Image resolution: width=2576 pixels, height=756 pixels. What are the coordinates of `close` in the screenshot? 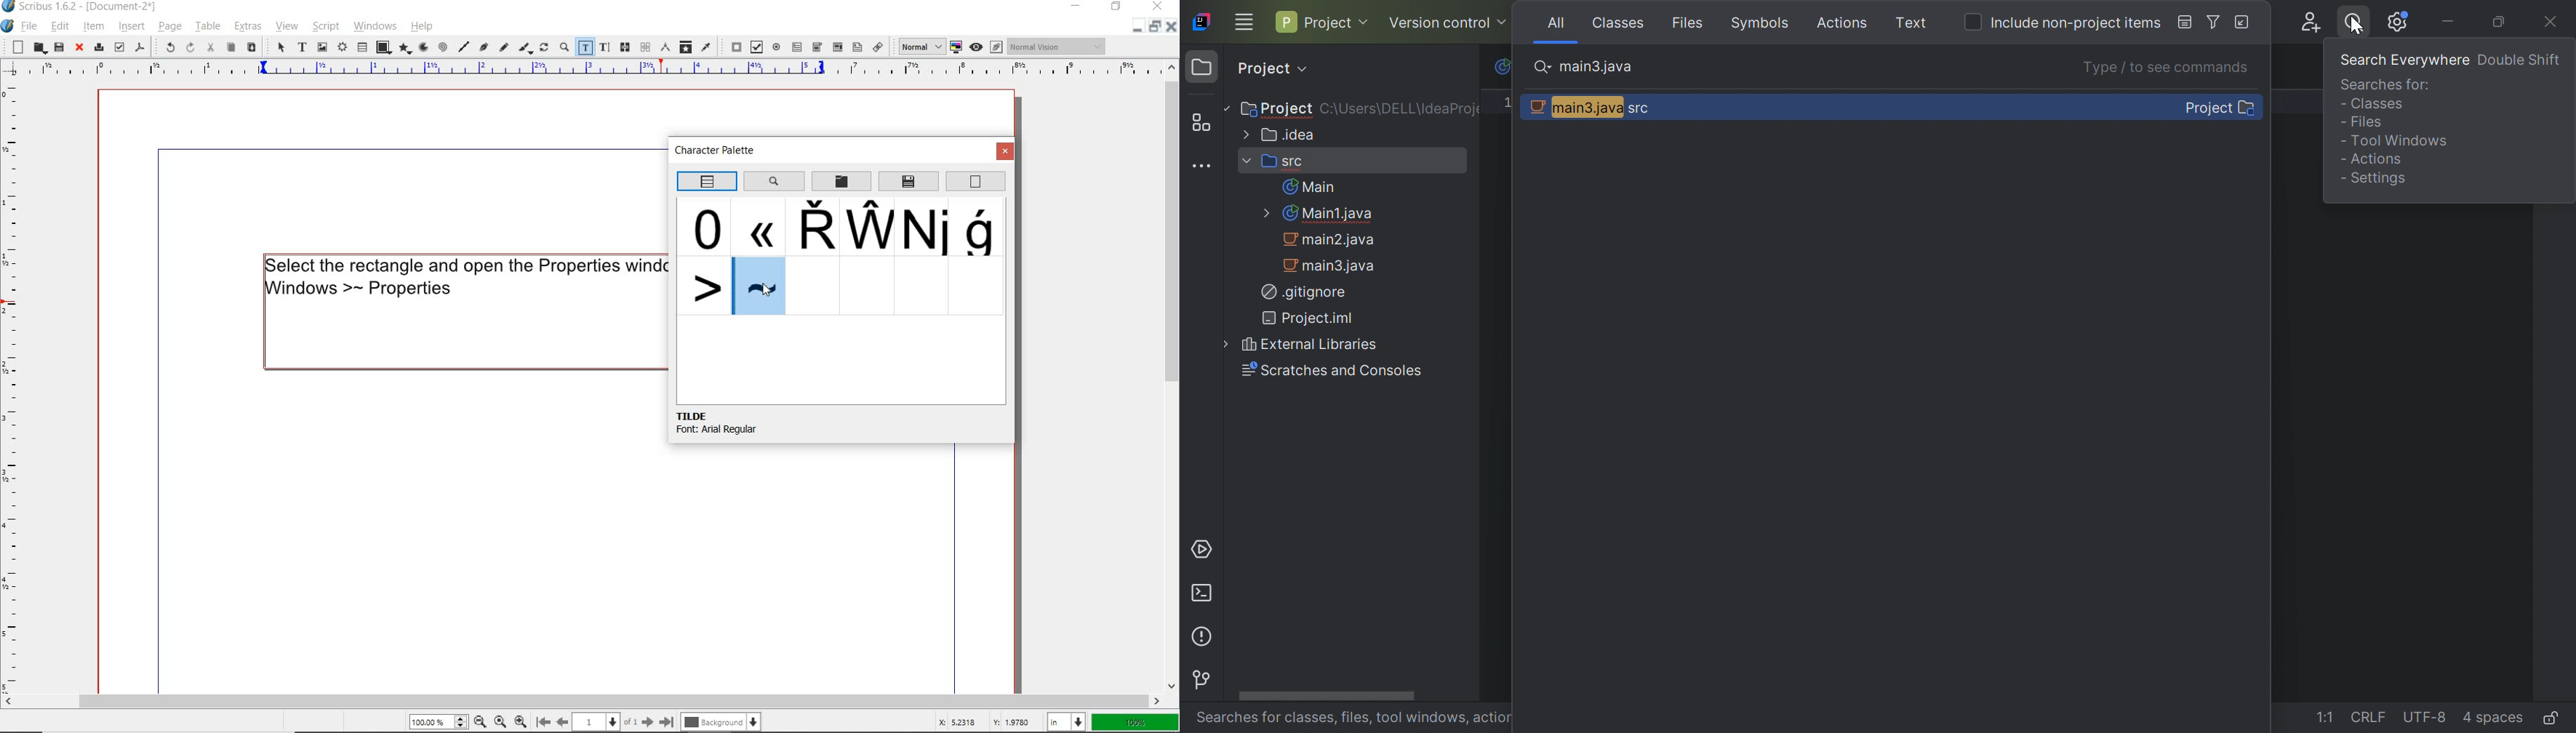 It's located at (1006, 152).